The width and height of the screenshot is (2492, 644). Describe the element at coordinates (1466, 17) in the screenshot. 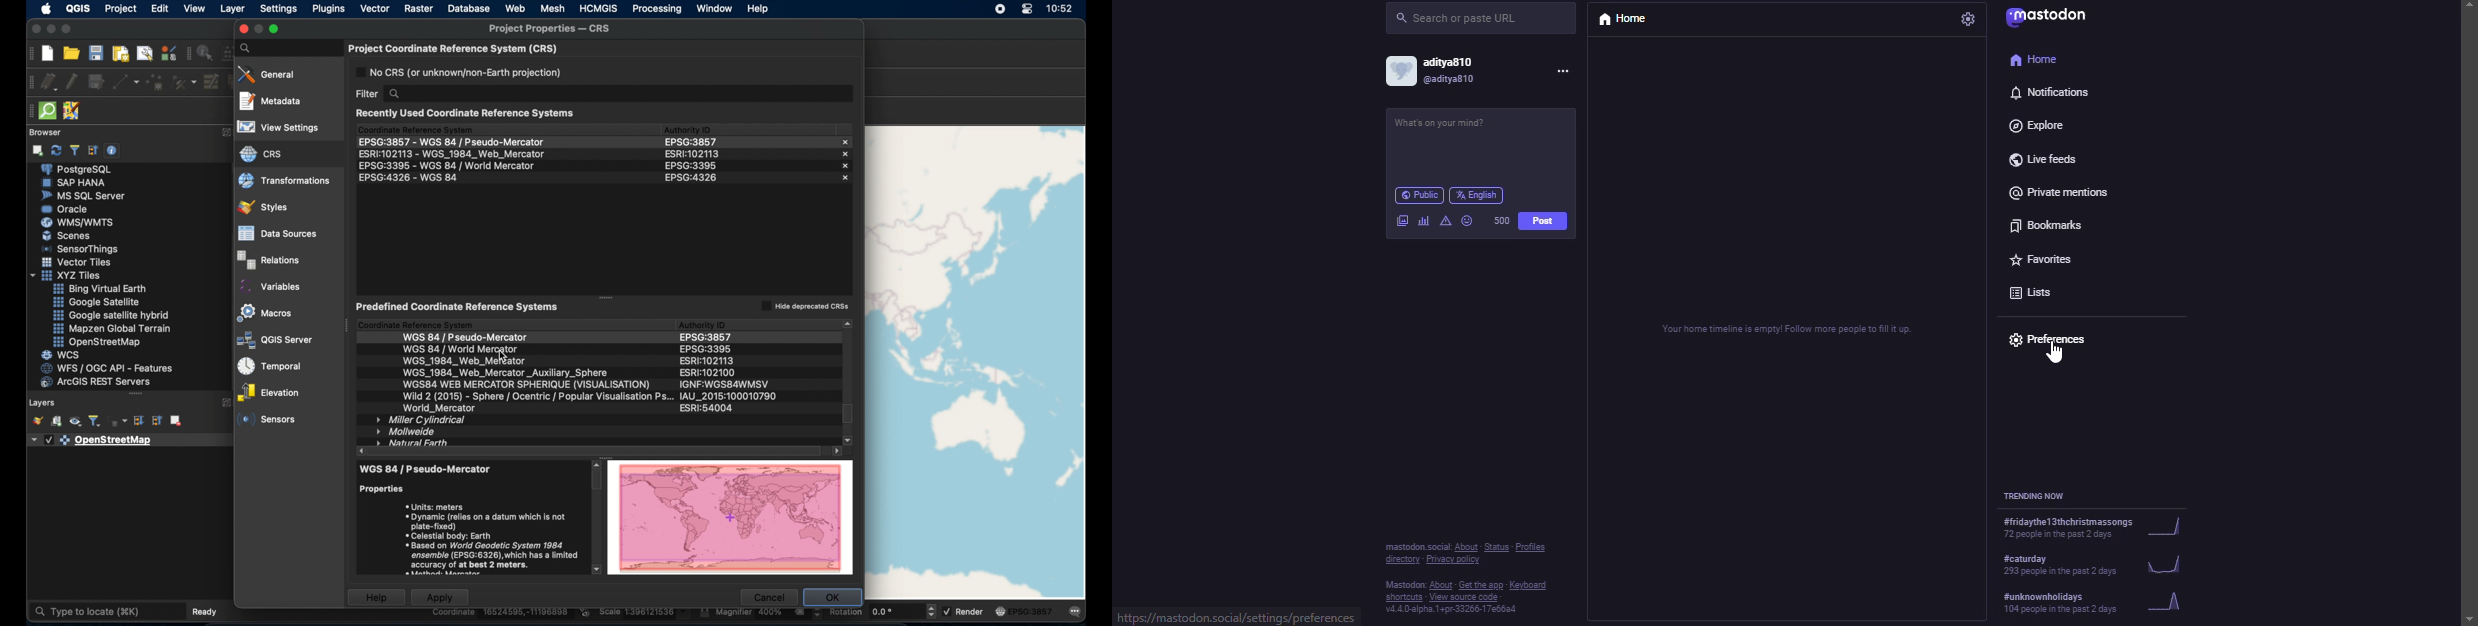

I see `search` at that location.